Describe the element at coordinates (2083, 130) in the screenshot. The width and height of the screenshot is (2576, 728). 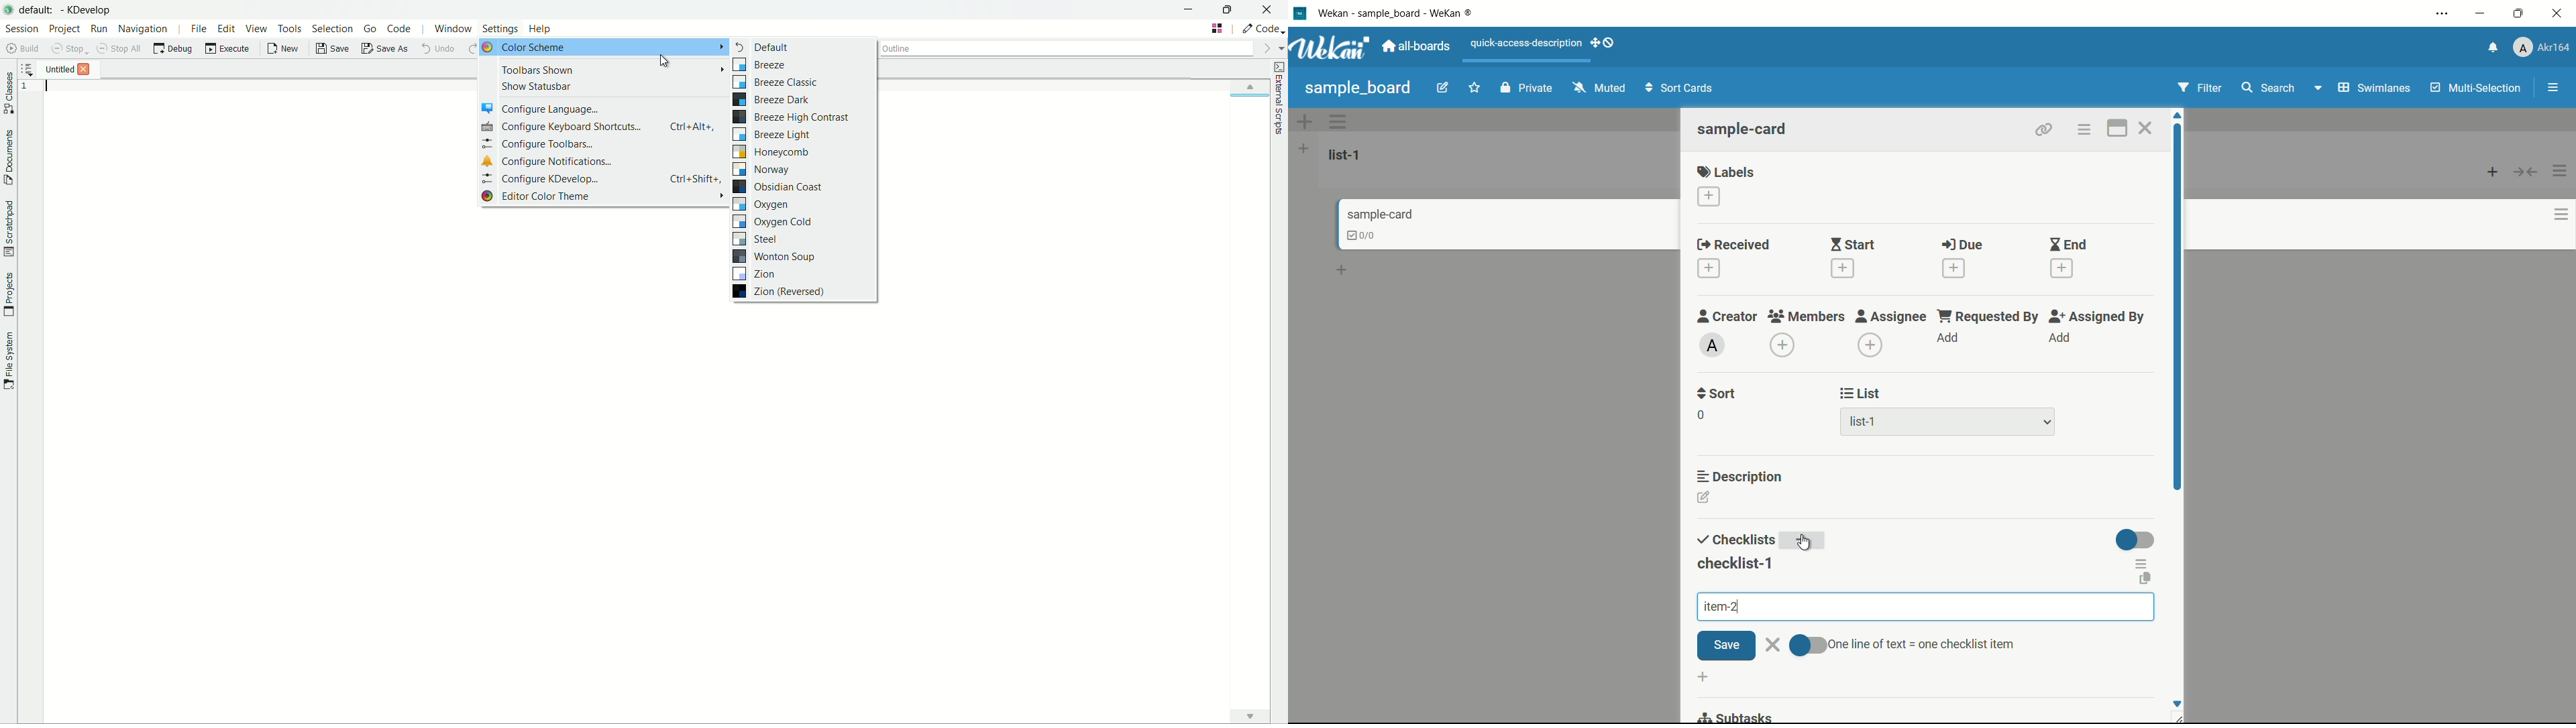
I see `card actions` at that location.